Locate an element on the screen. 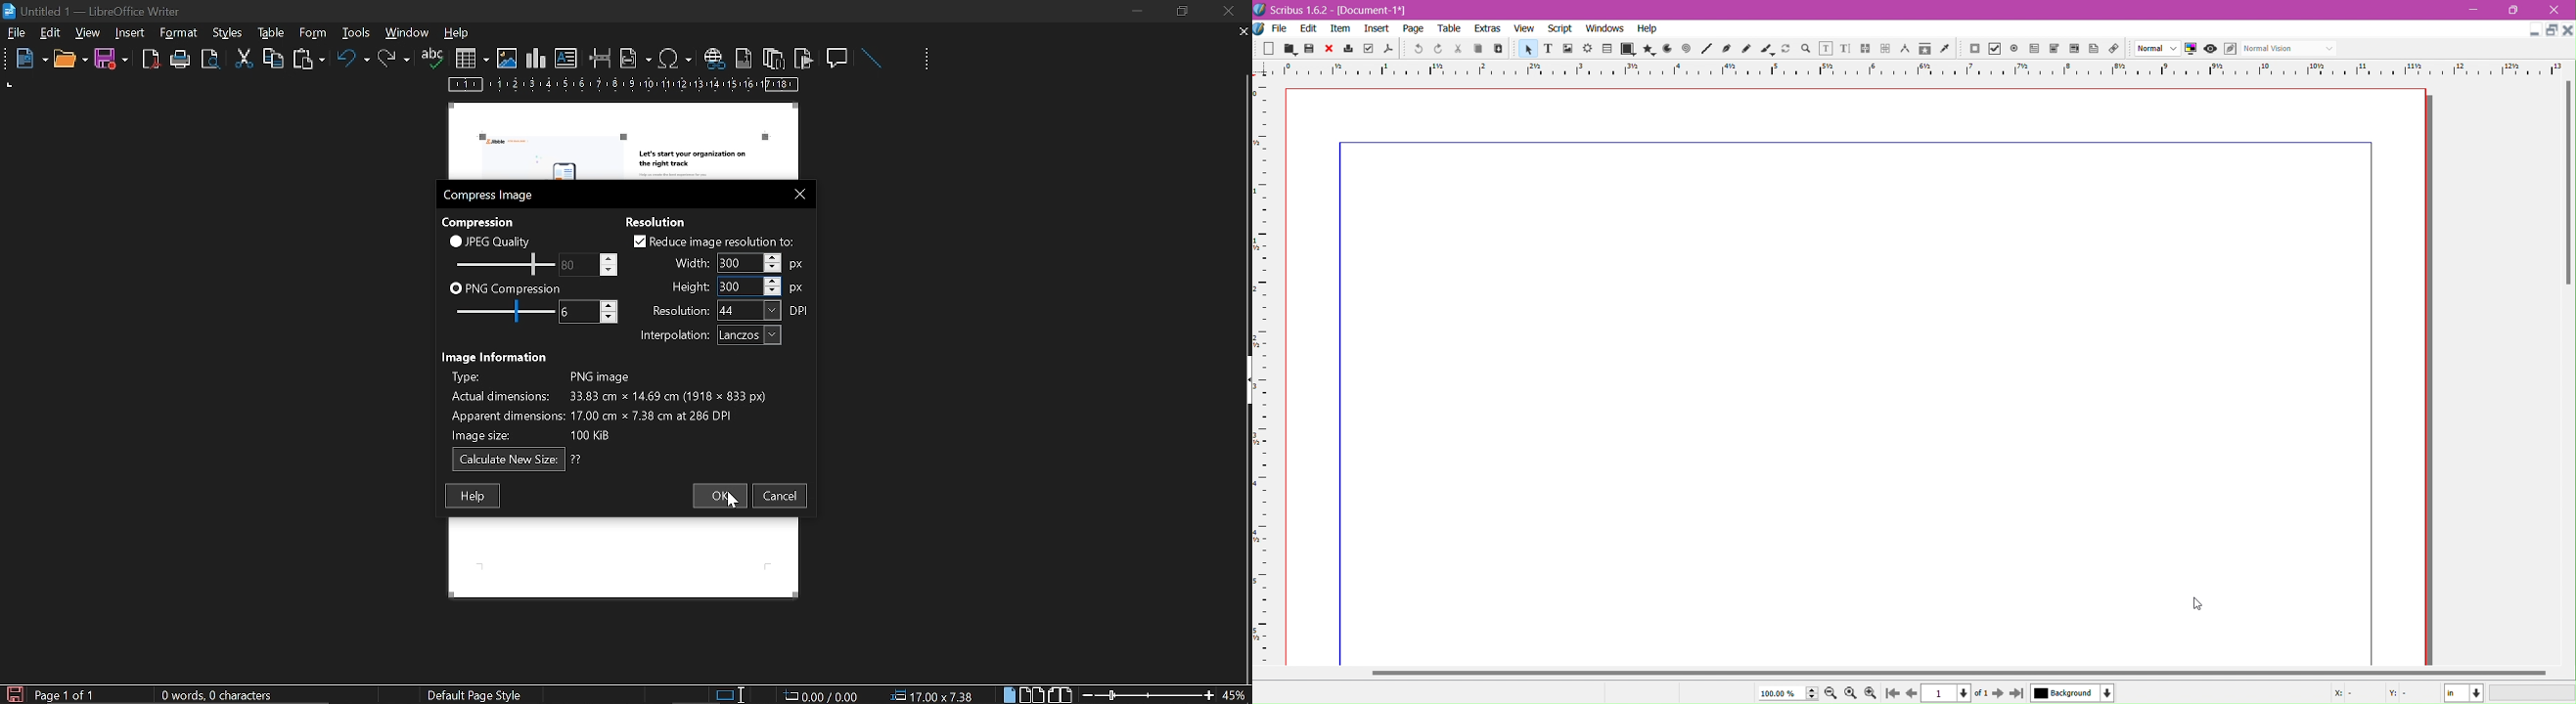  close document is located at coordinates (2569, 30).